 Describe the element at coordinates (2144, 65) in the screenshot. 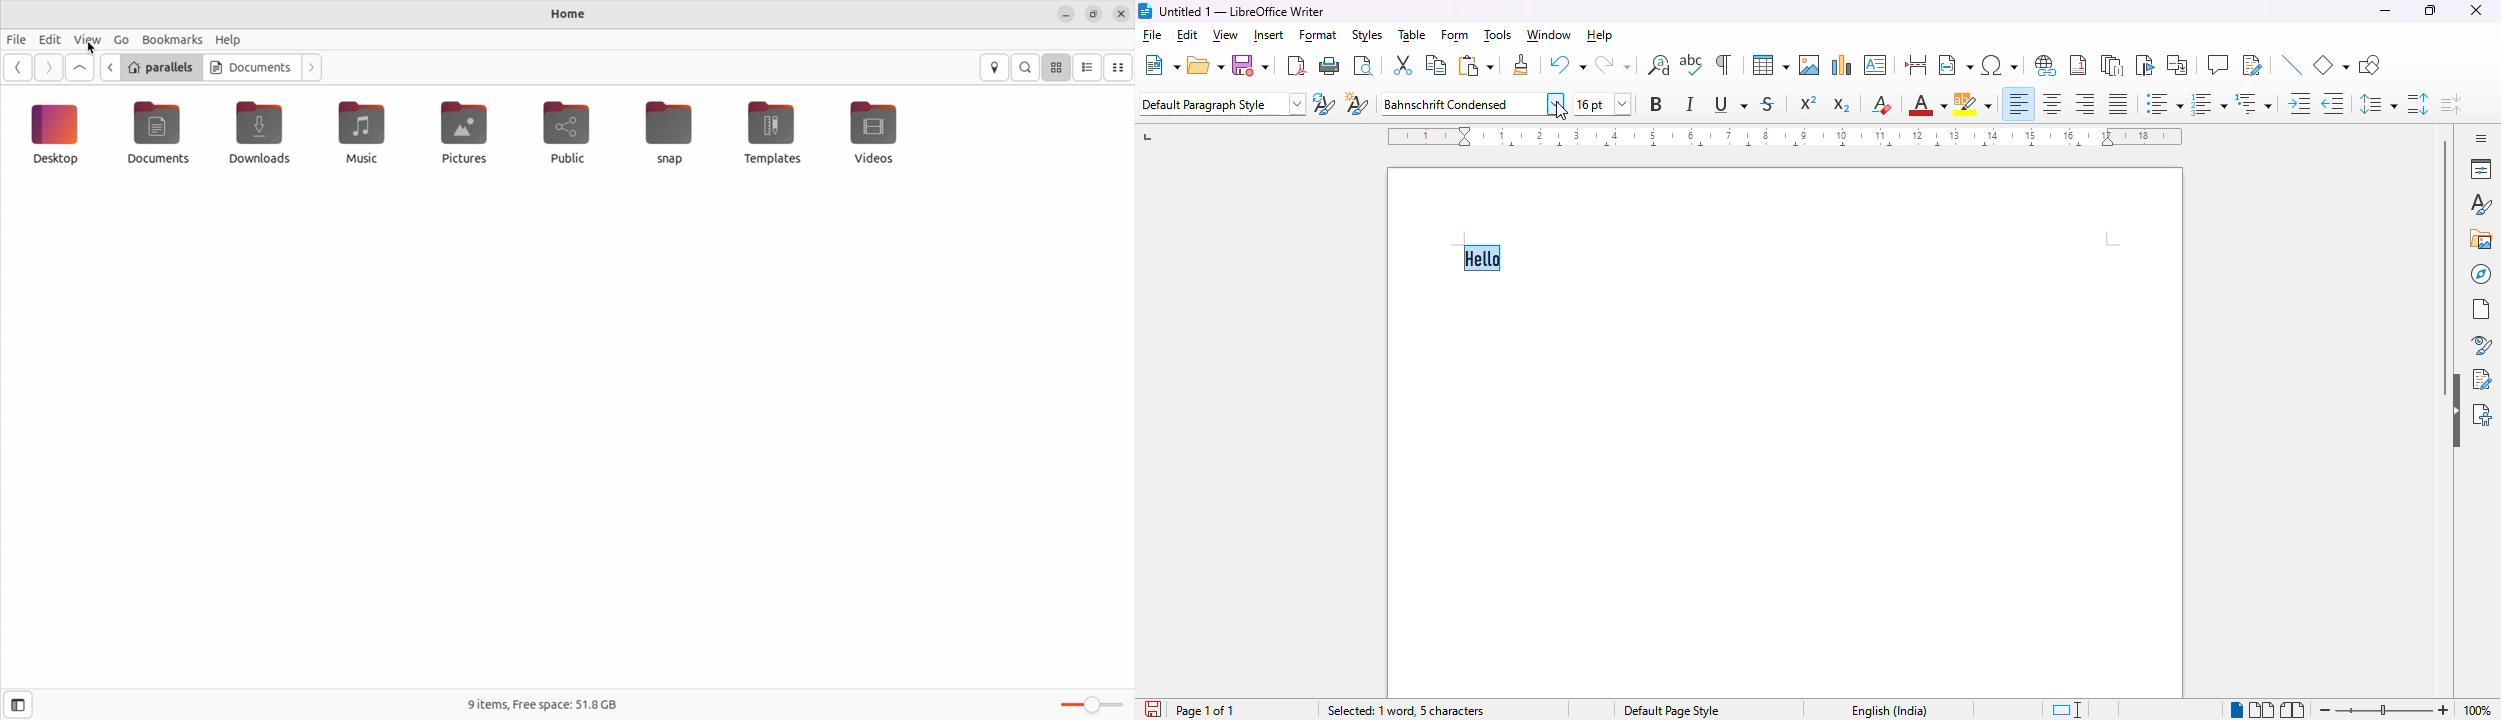

I see `insert bookmark` at that location.